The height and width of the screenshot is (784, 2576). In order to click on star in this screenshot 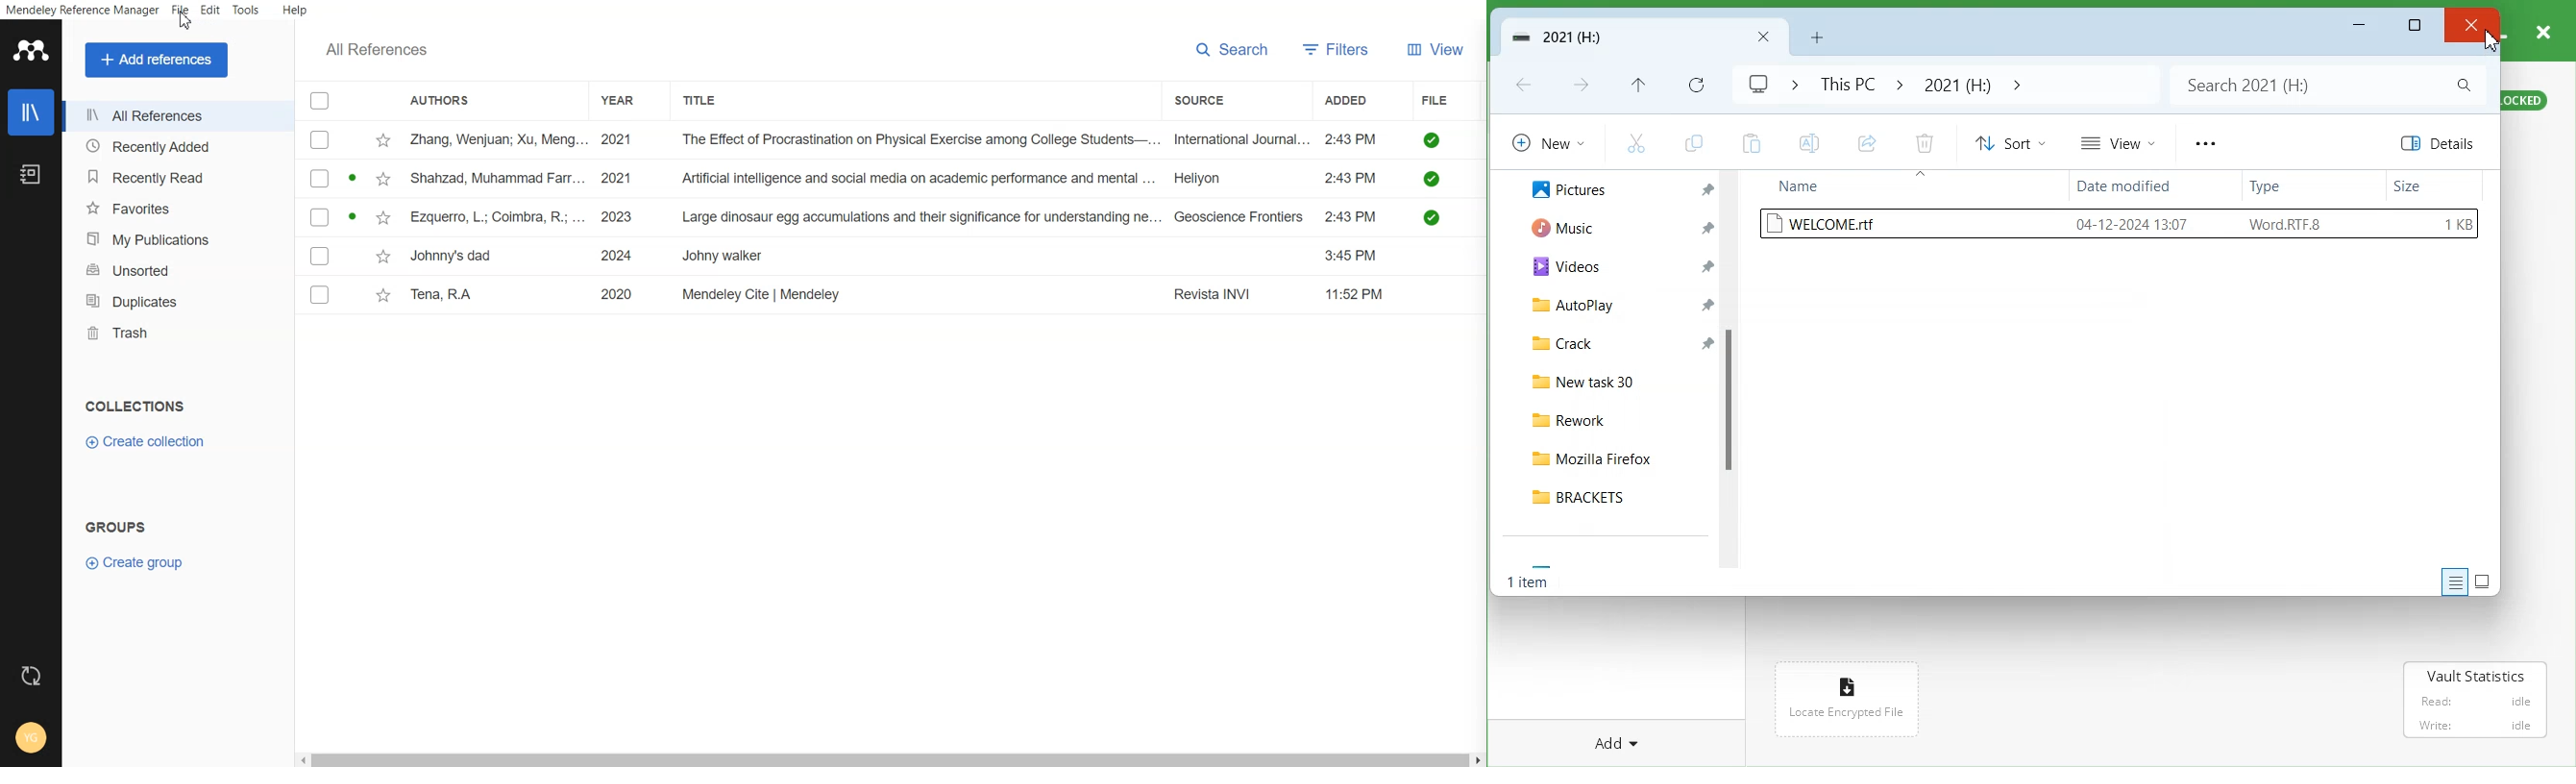, I will do `click(381, 256)`.